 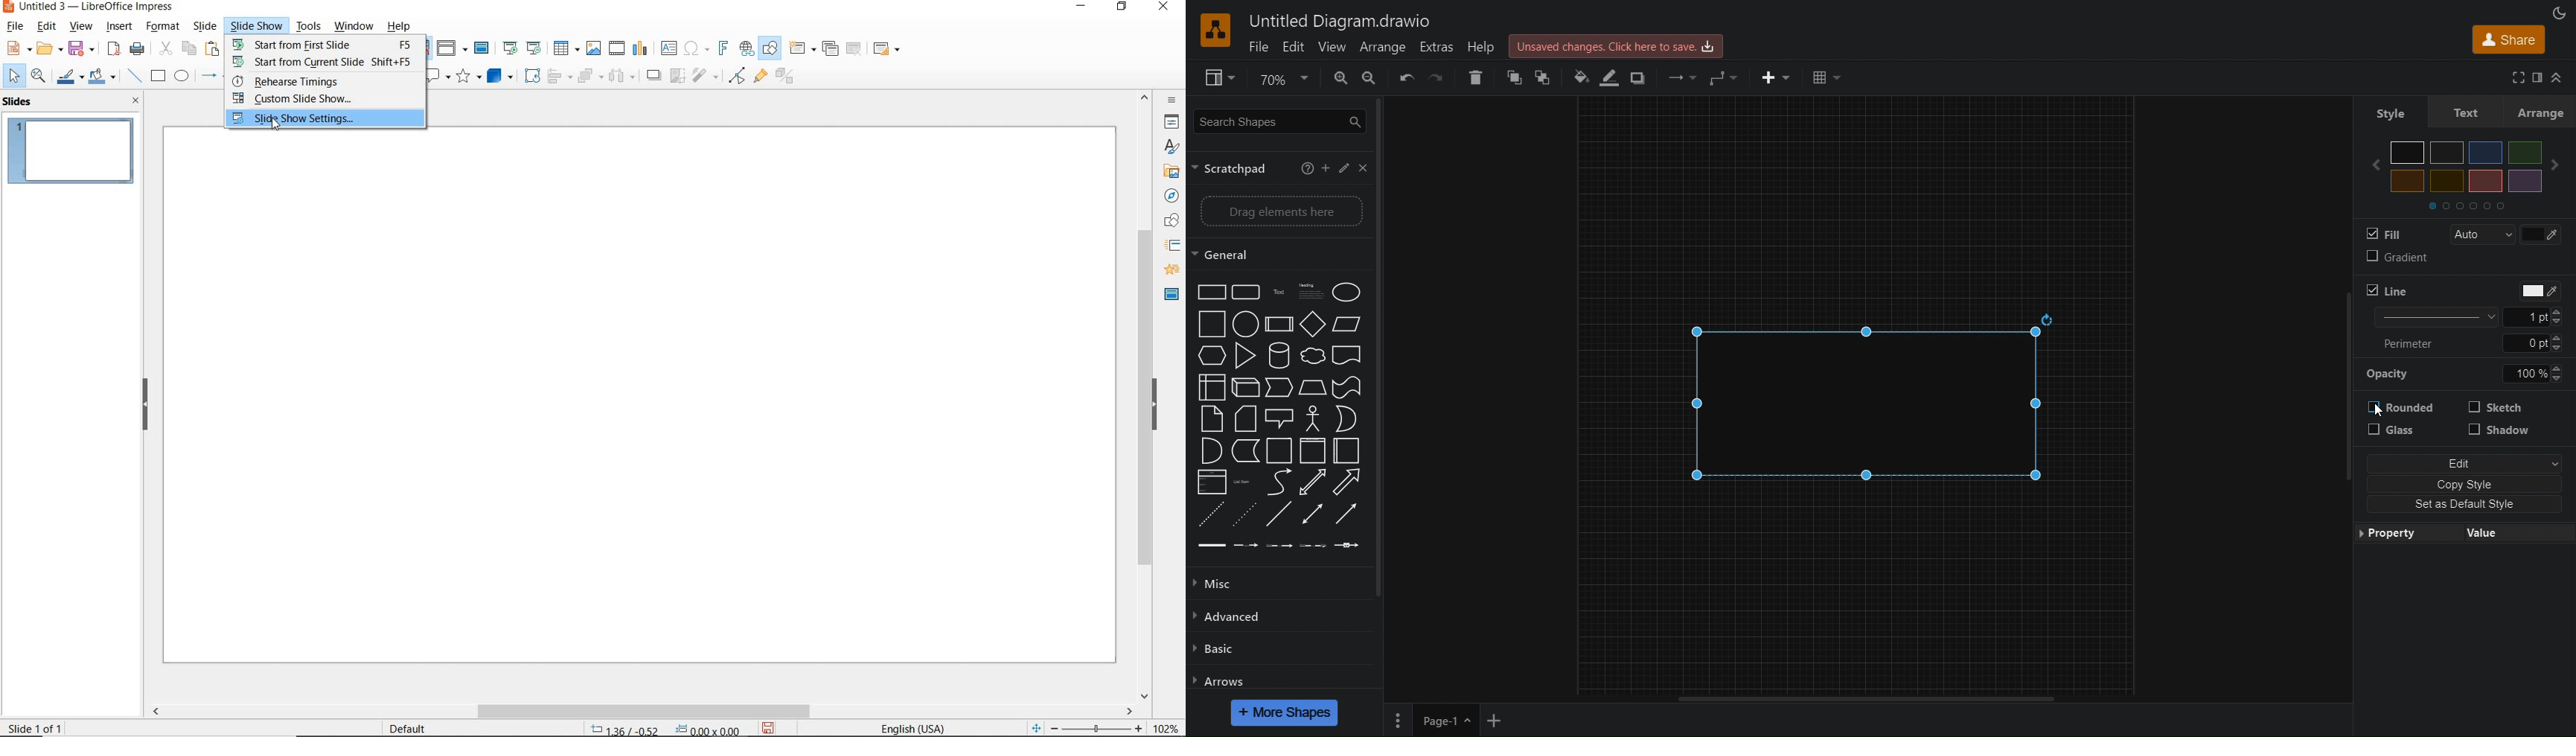 I want to click on Connection, so click(x=1678, y=77).